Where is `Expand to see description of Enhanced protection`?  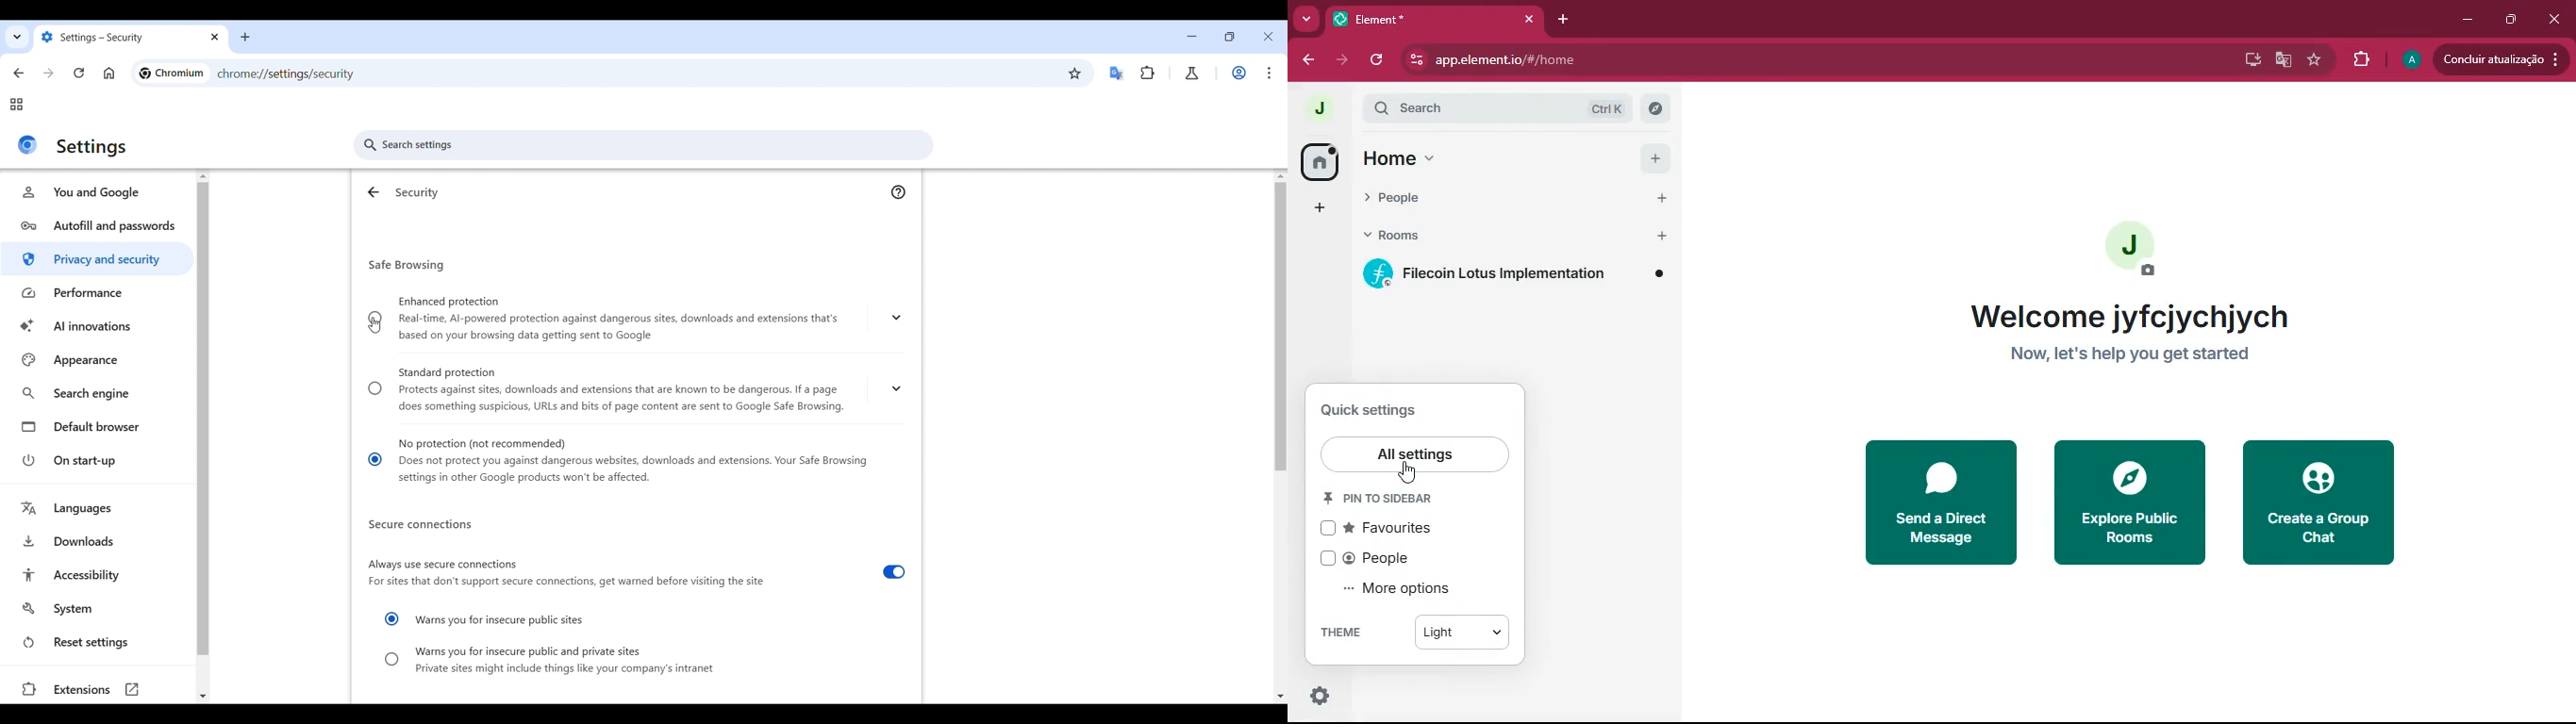 Expand to see description of Enhanced protection is located at coordinates (896, 317).